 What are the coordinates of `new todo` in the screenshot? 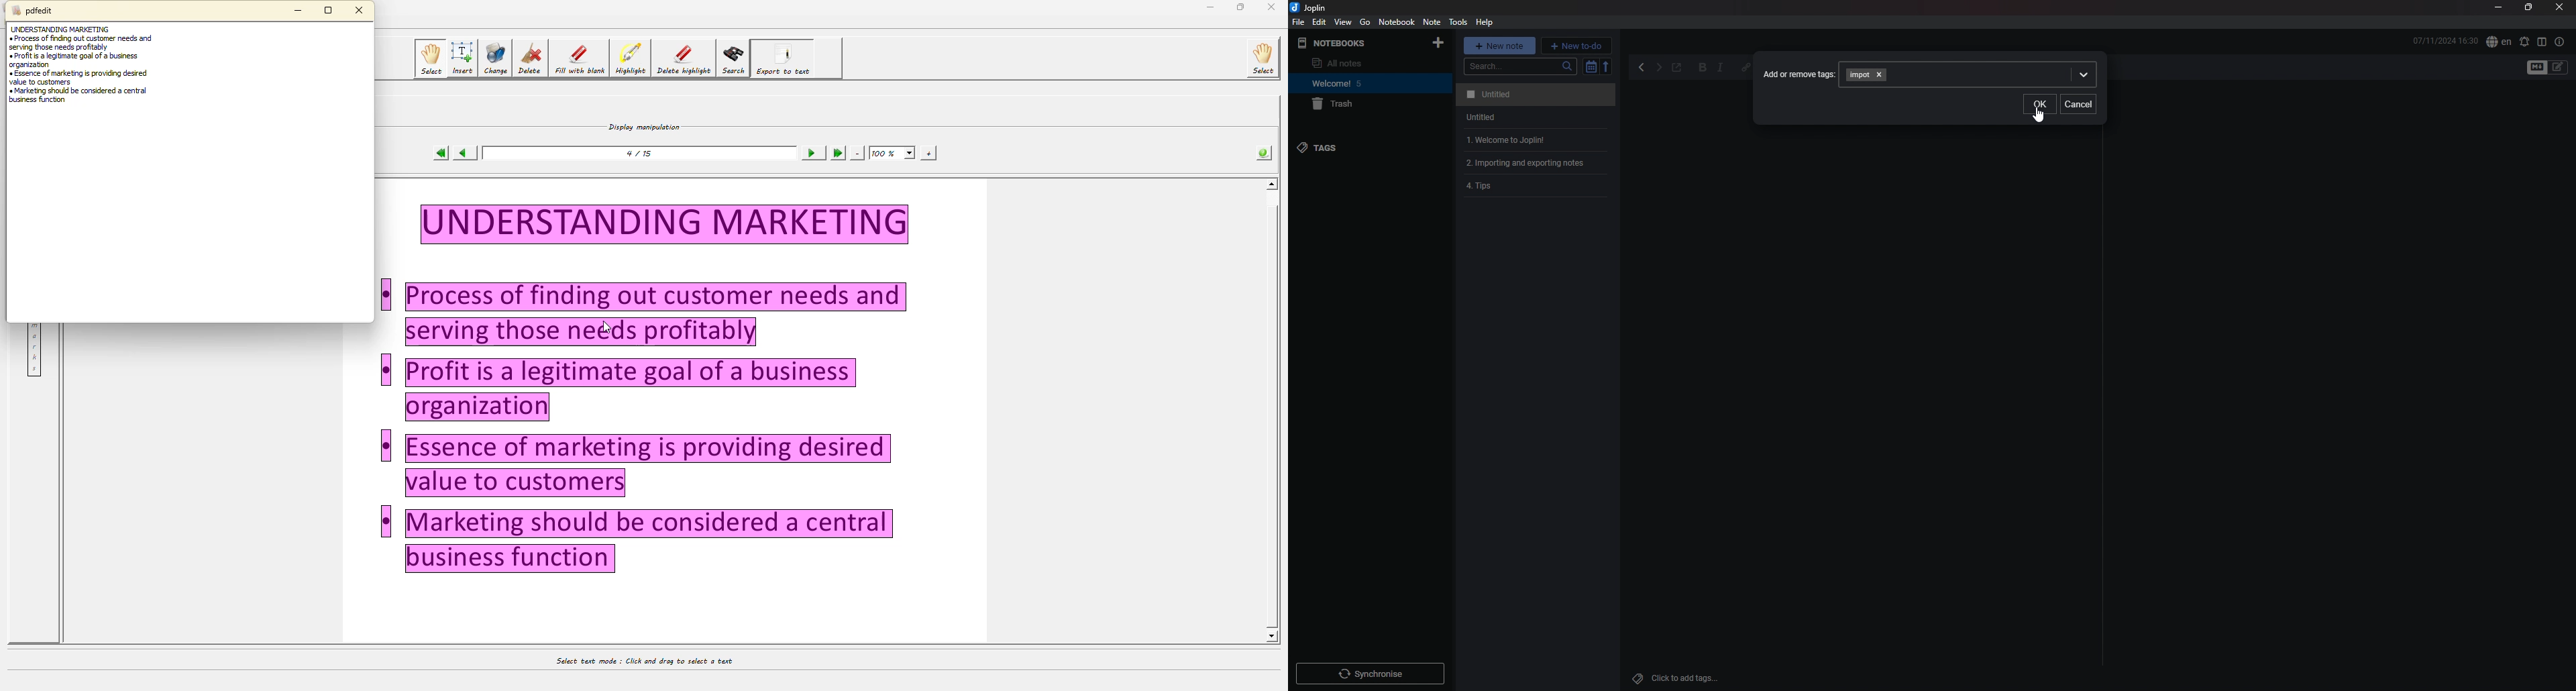 It's located at (1576, 45).